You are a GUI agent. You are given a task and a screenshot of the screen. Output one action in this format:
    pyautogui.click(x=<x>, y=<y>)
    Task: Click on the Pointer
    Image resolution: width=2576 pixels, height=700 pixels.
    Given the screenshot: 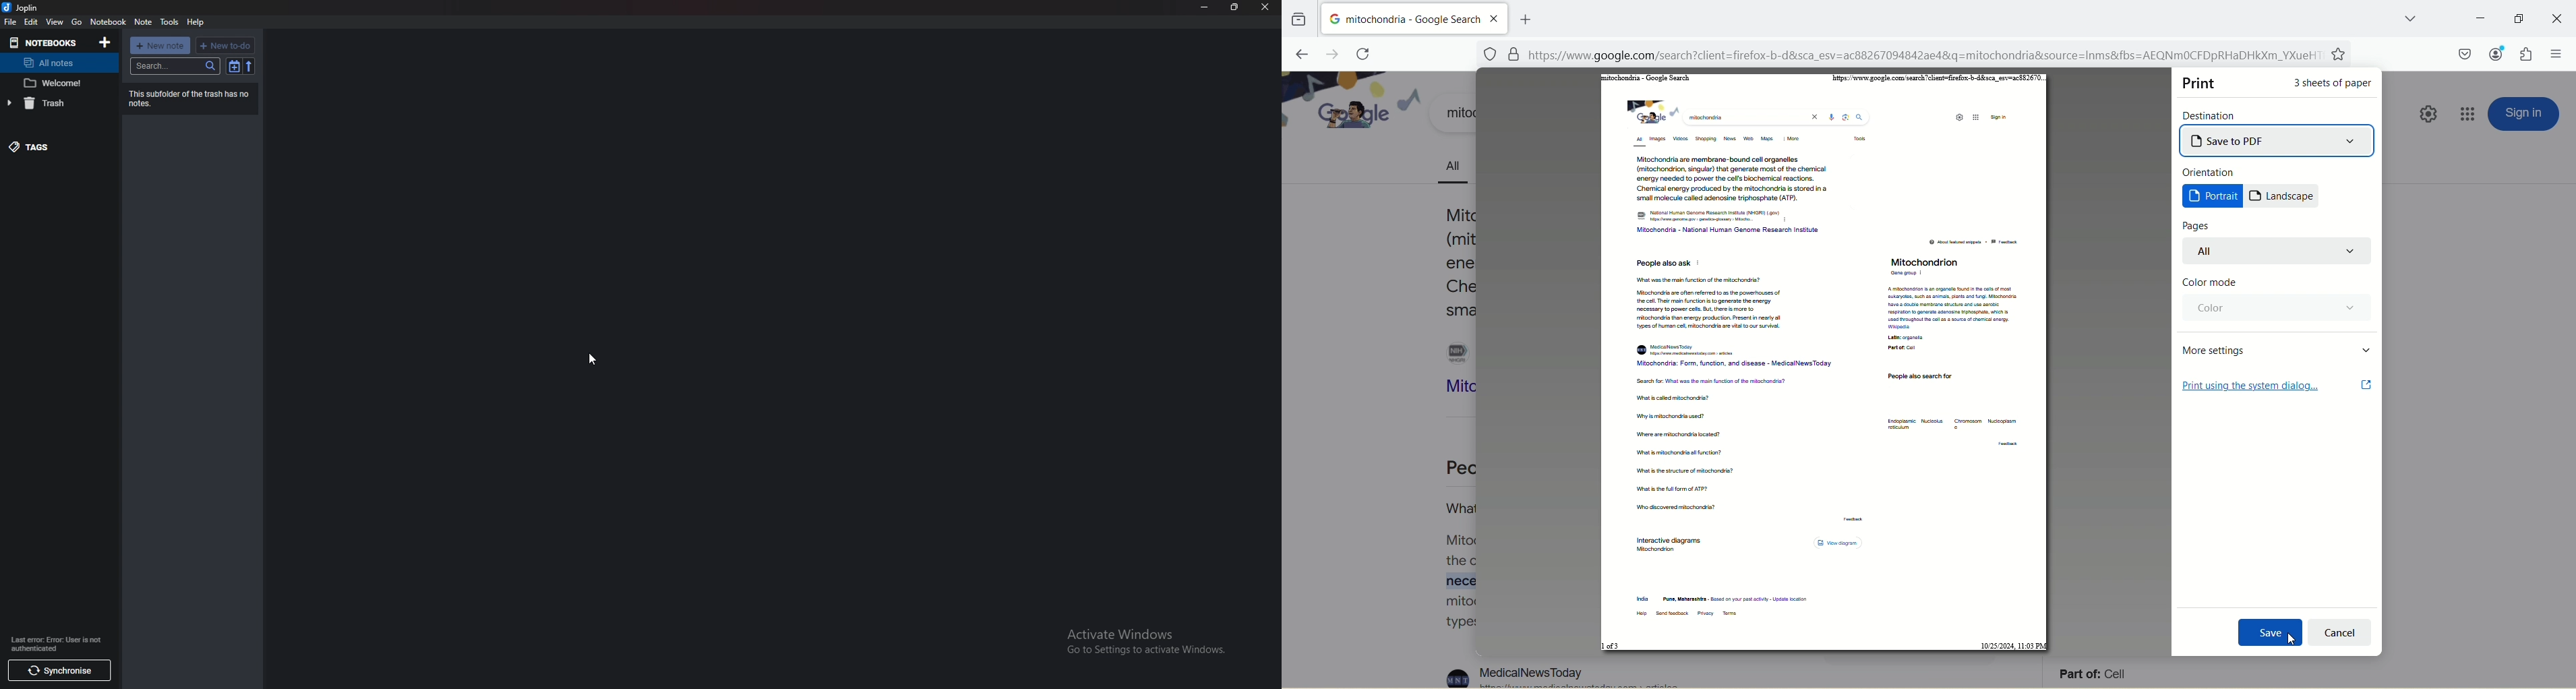 What is the action you would take?
    pyautogui.click(x=593, y=359)
    